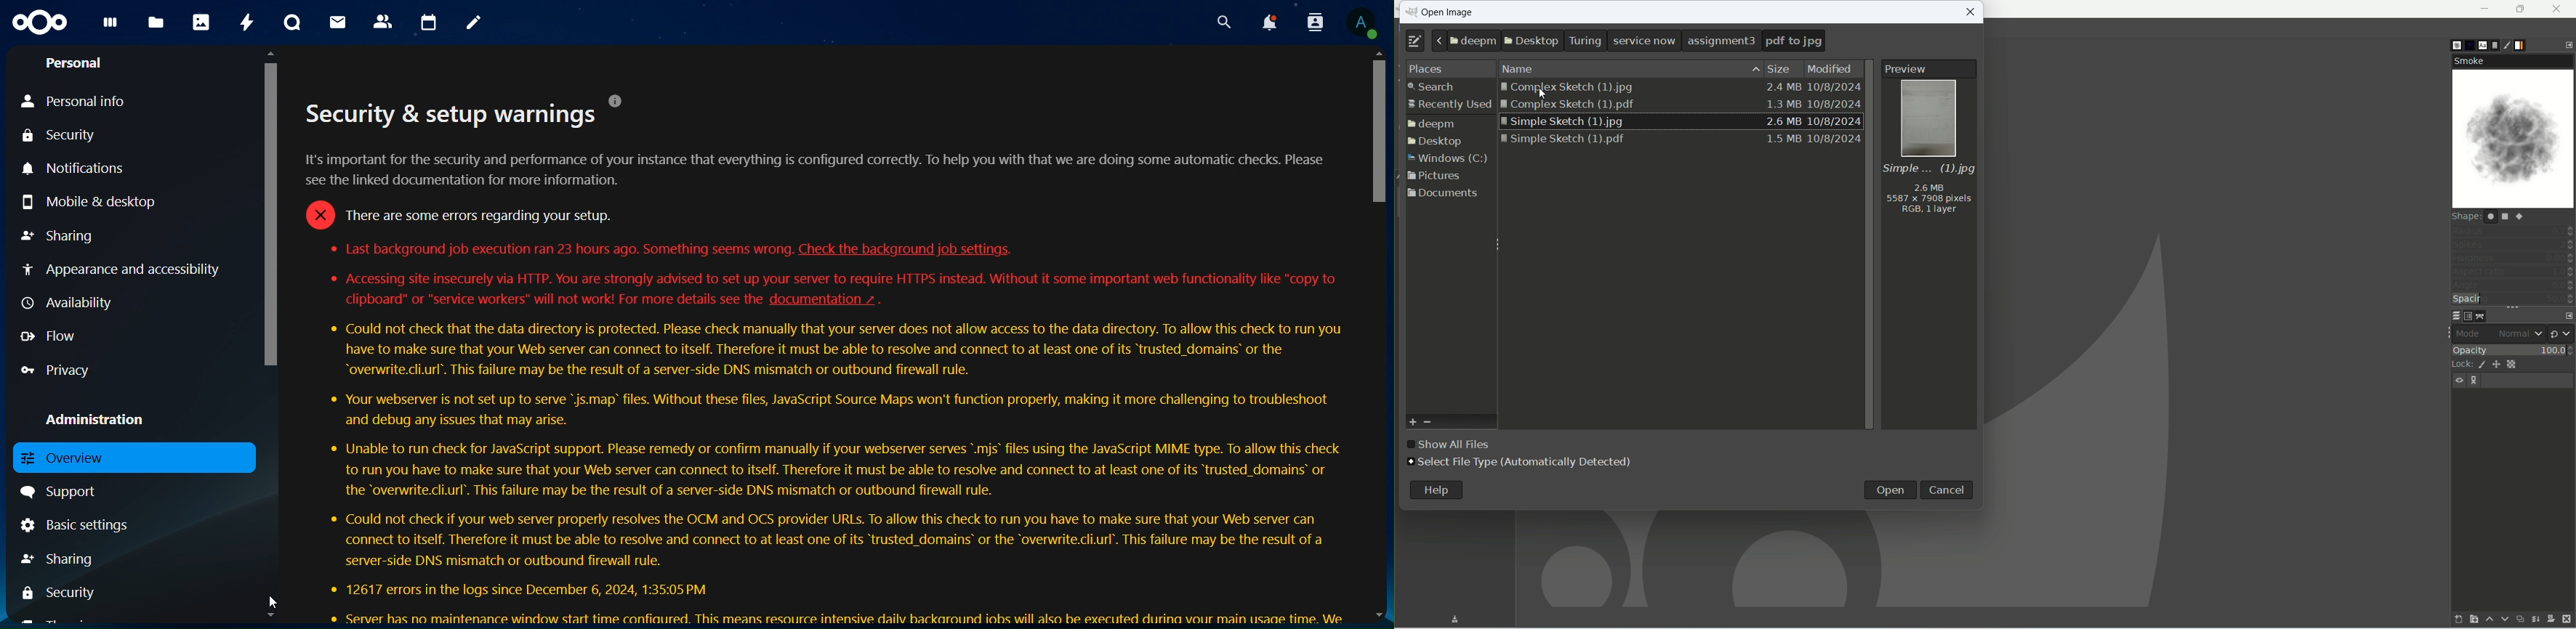  I want to click on text, so click(826, 359).